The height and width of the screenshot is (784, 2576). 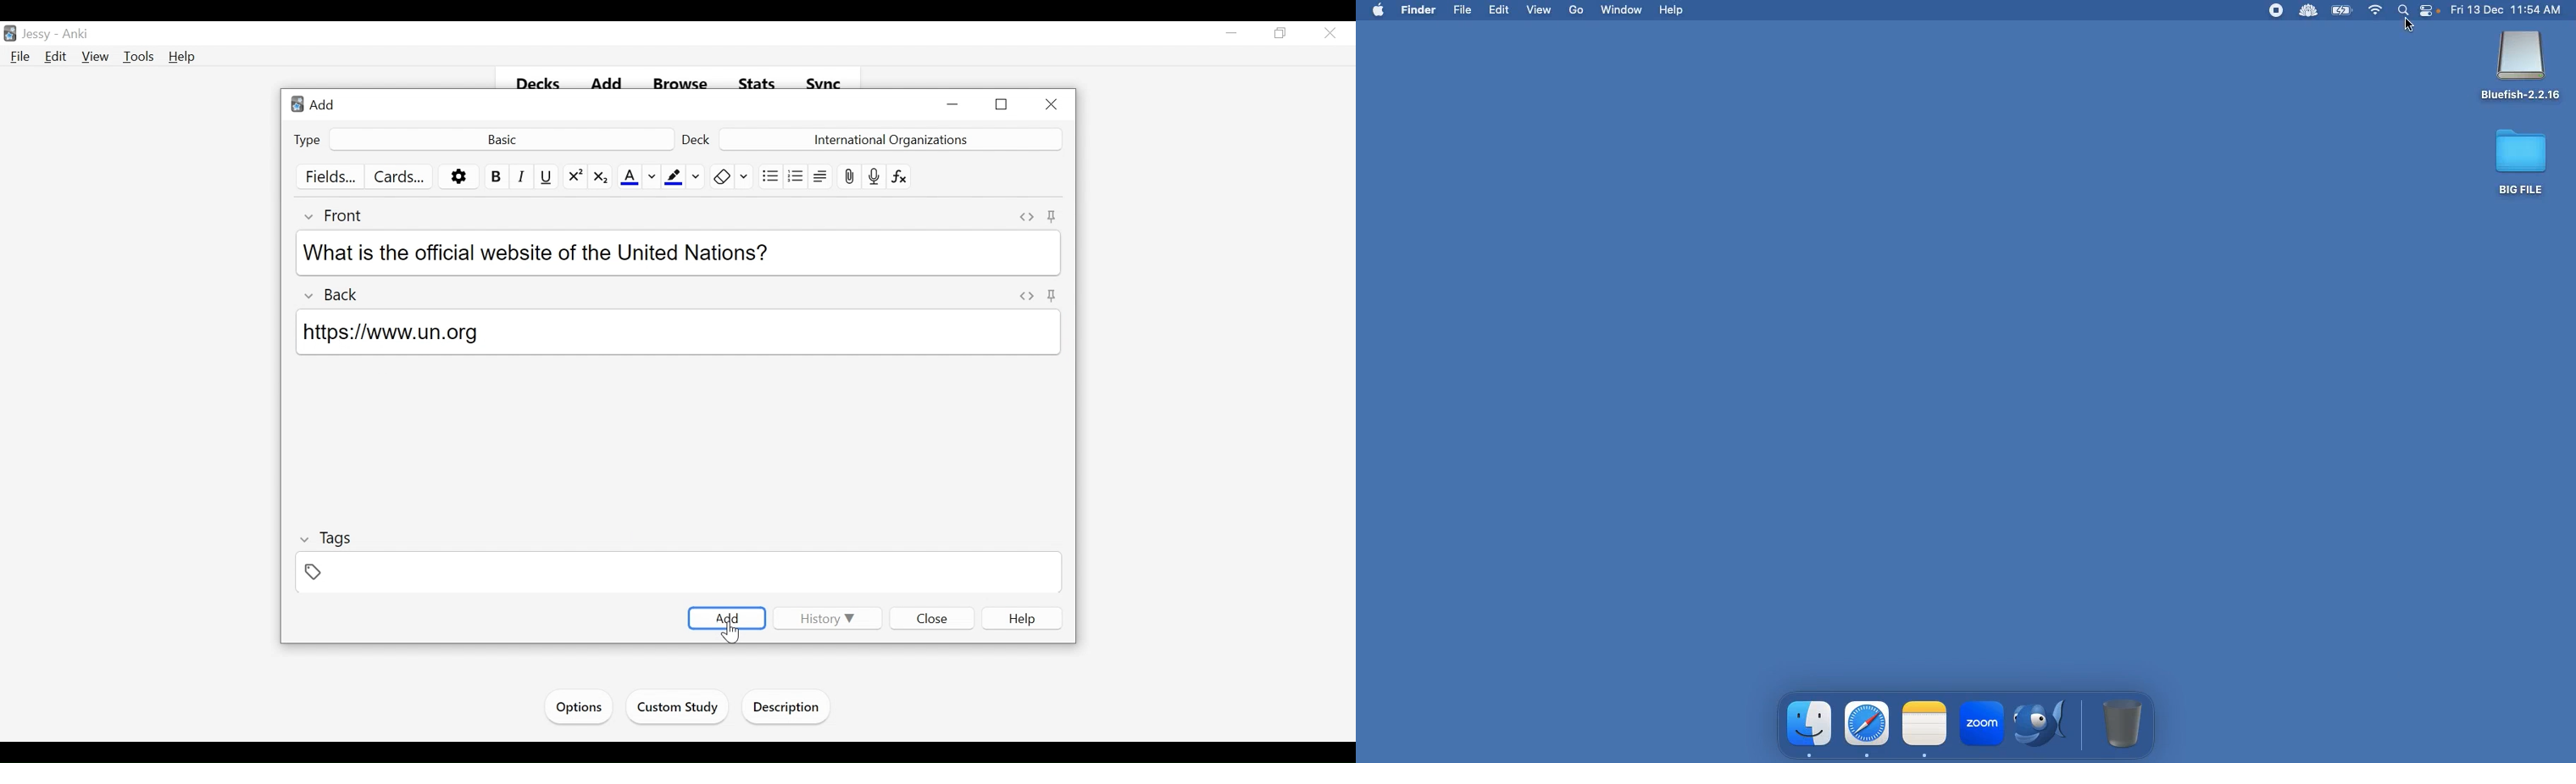 What do you see at coordinates (674, 80) in the screenshot?
I see `Browse` at bounding box center [674, 80].